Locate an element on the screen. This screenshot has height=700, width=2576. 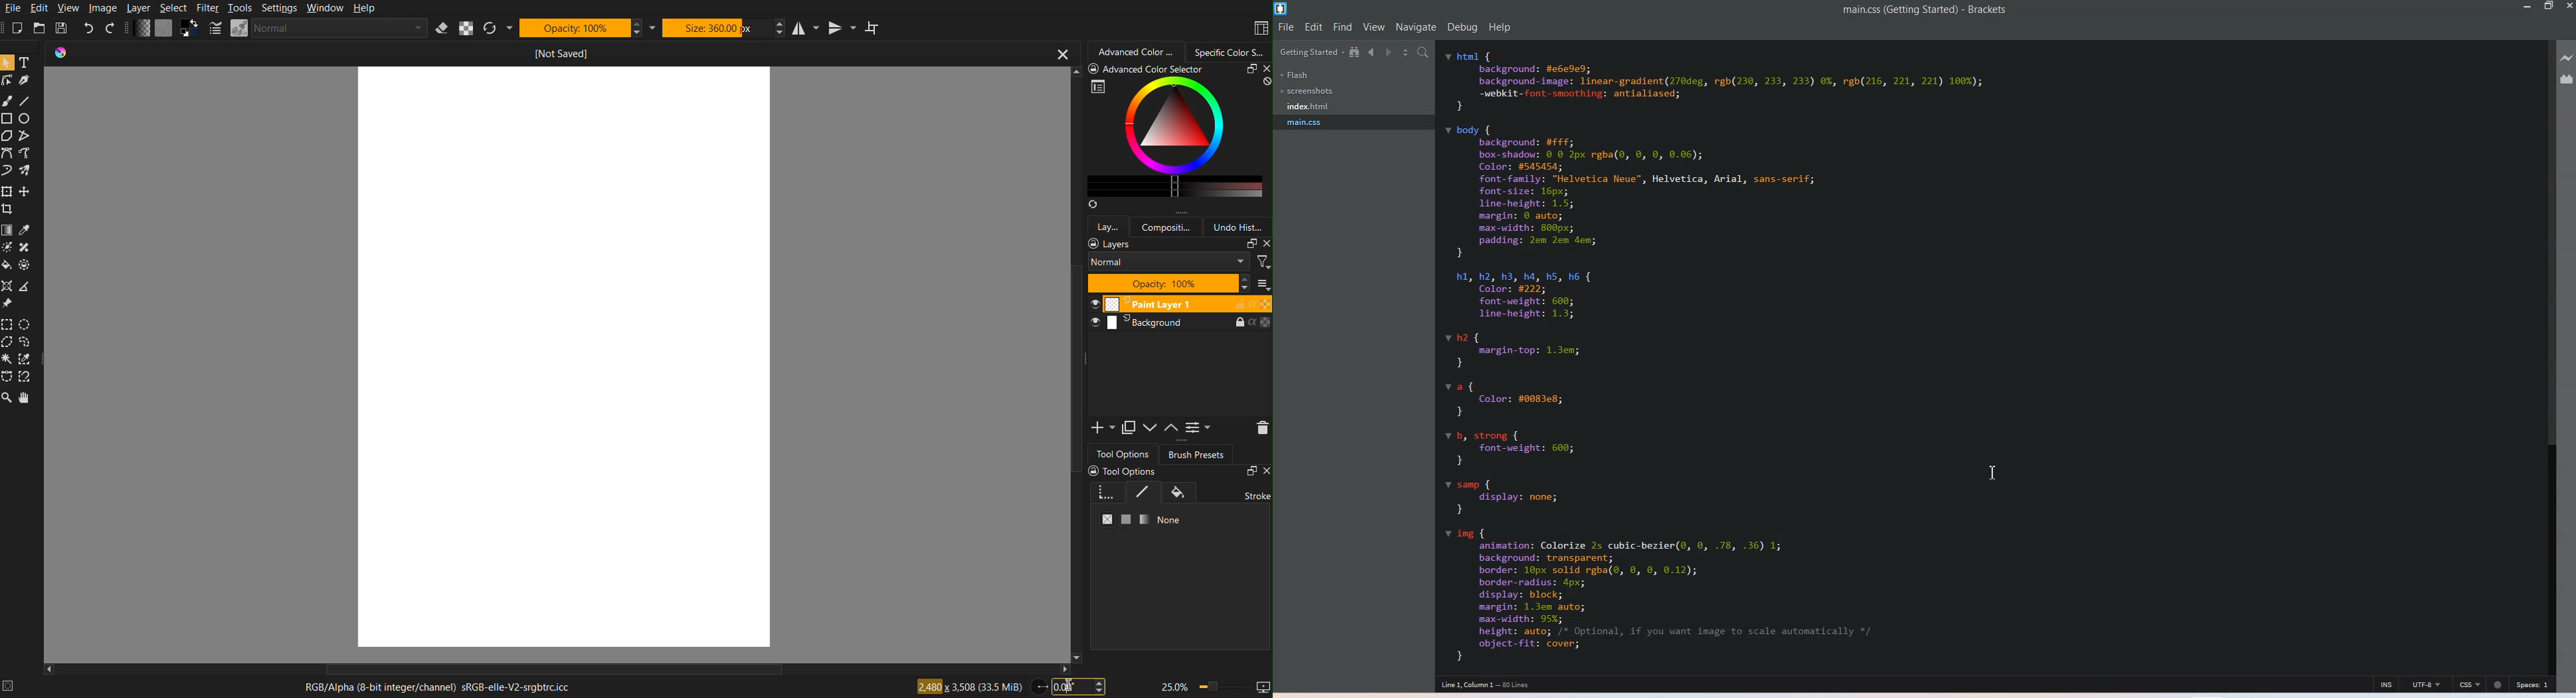
Scrollbar is located at coordinates (1077, 362).